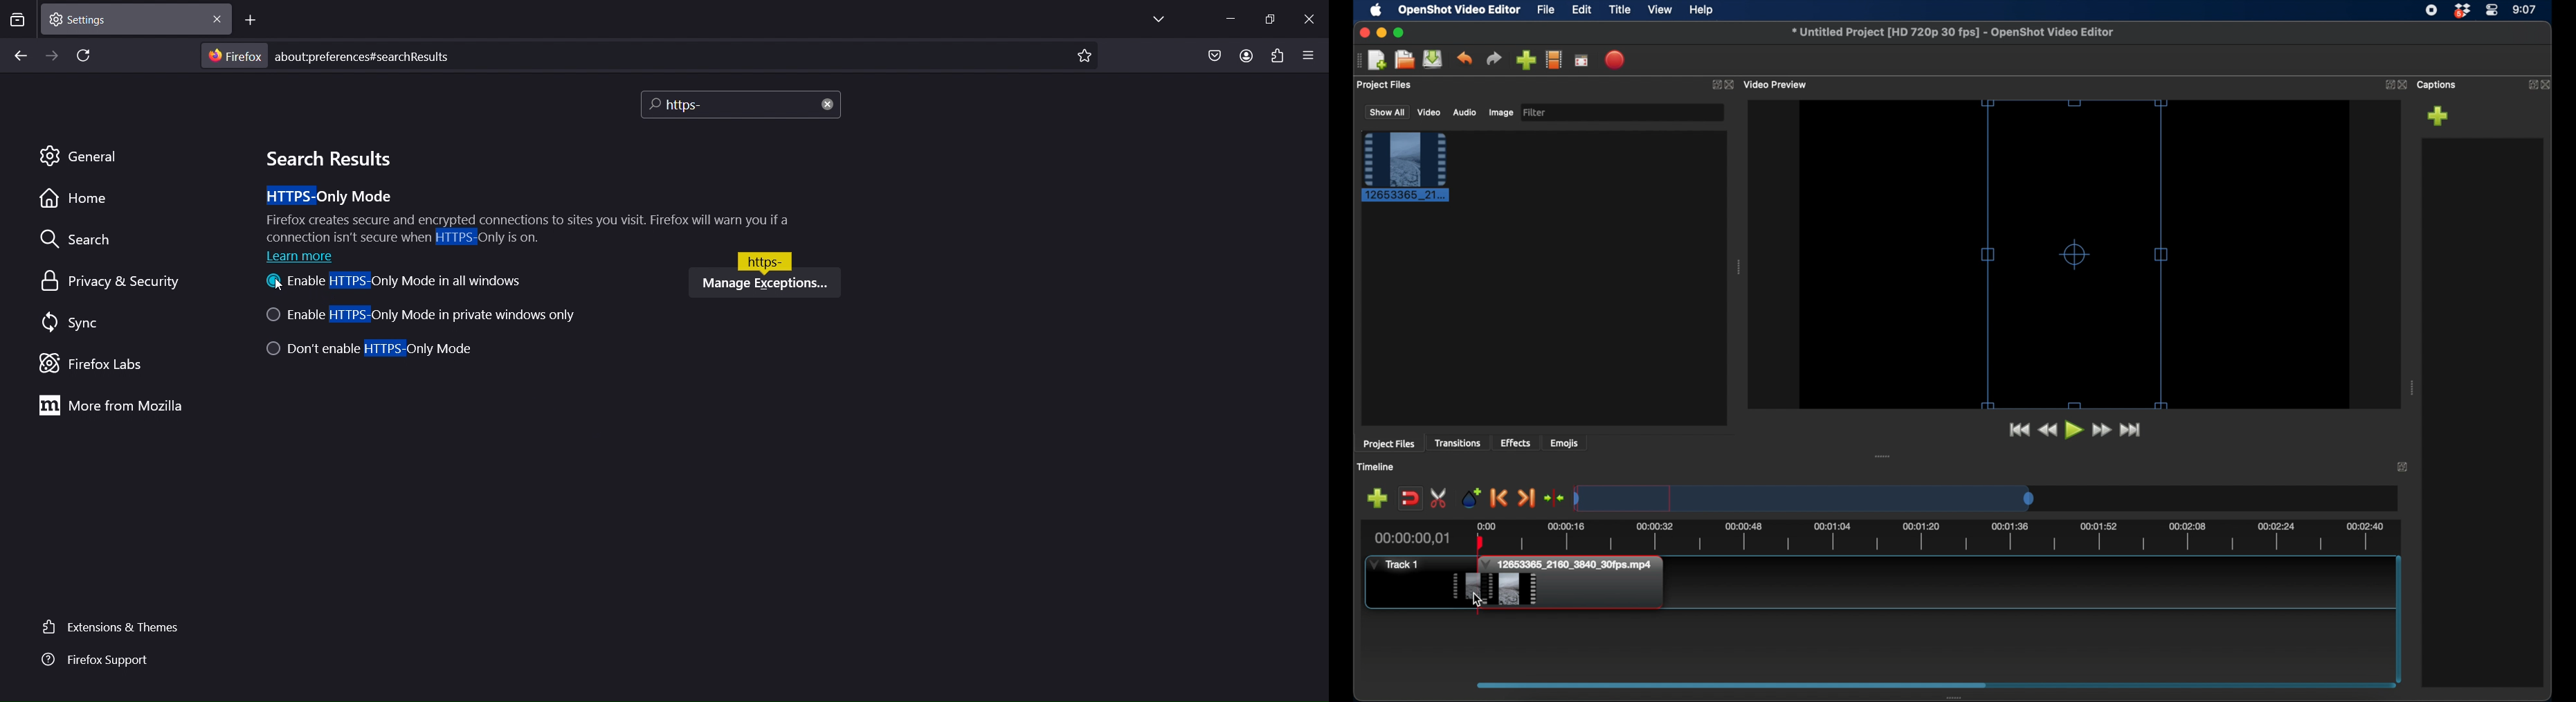 This screenshot has height=728, width=2576. I want to click on drag handle, so click(1355, 60).